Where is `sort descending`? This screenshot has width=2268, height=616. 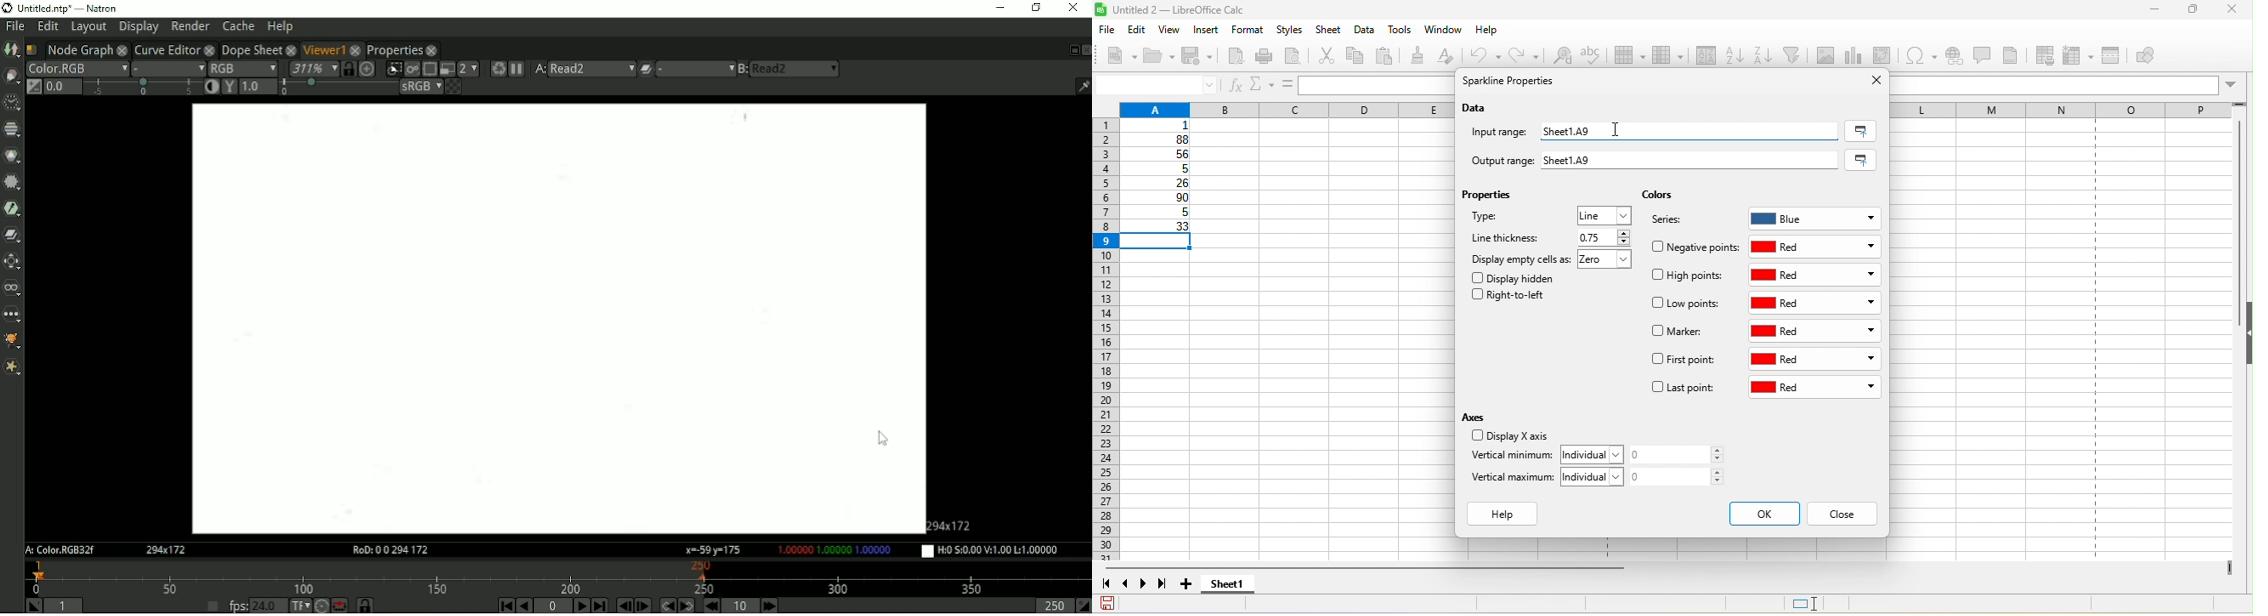
sort descending is located at coordinates (1765, 54).